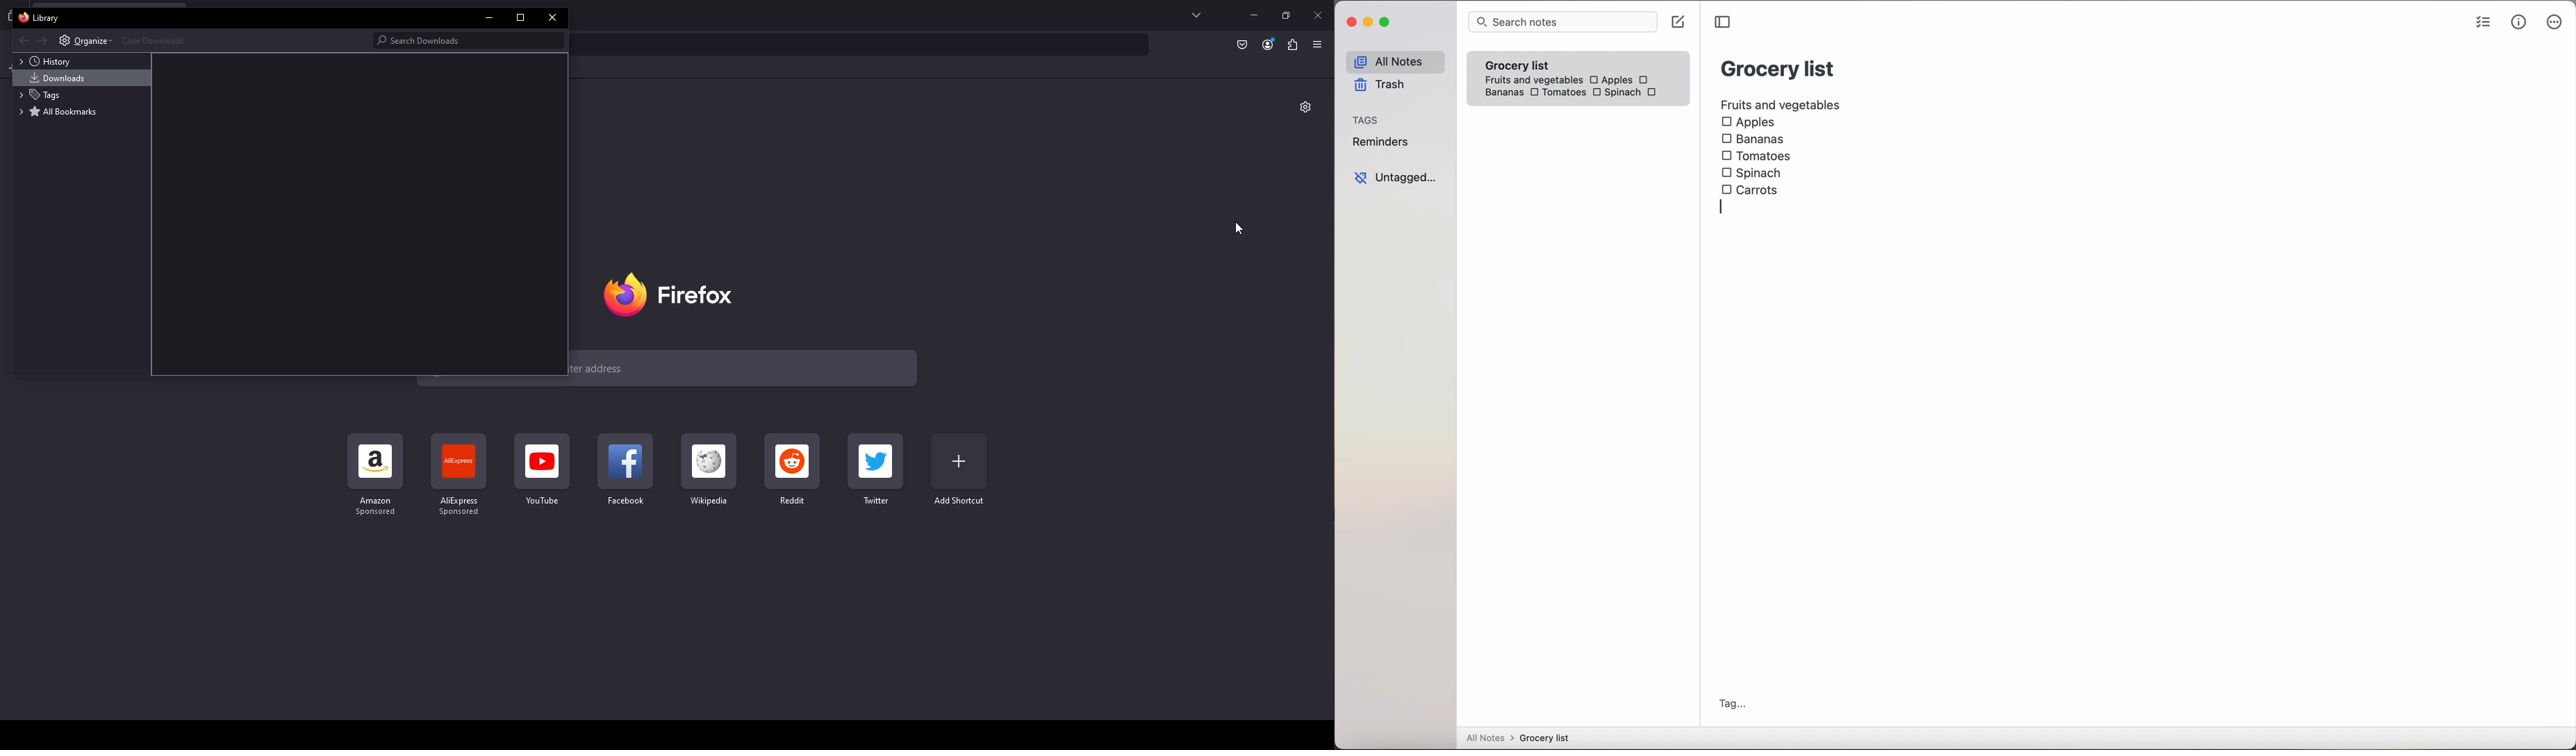  Describe the element at coordinates (1654, 93) in the screenshot. I see `carrots` at that location.